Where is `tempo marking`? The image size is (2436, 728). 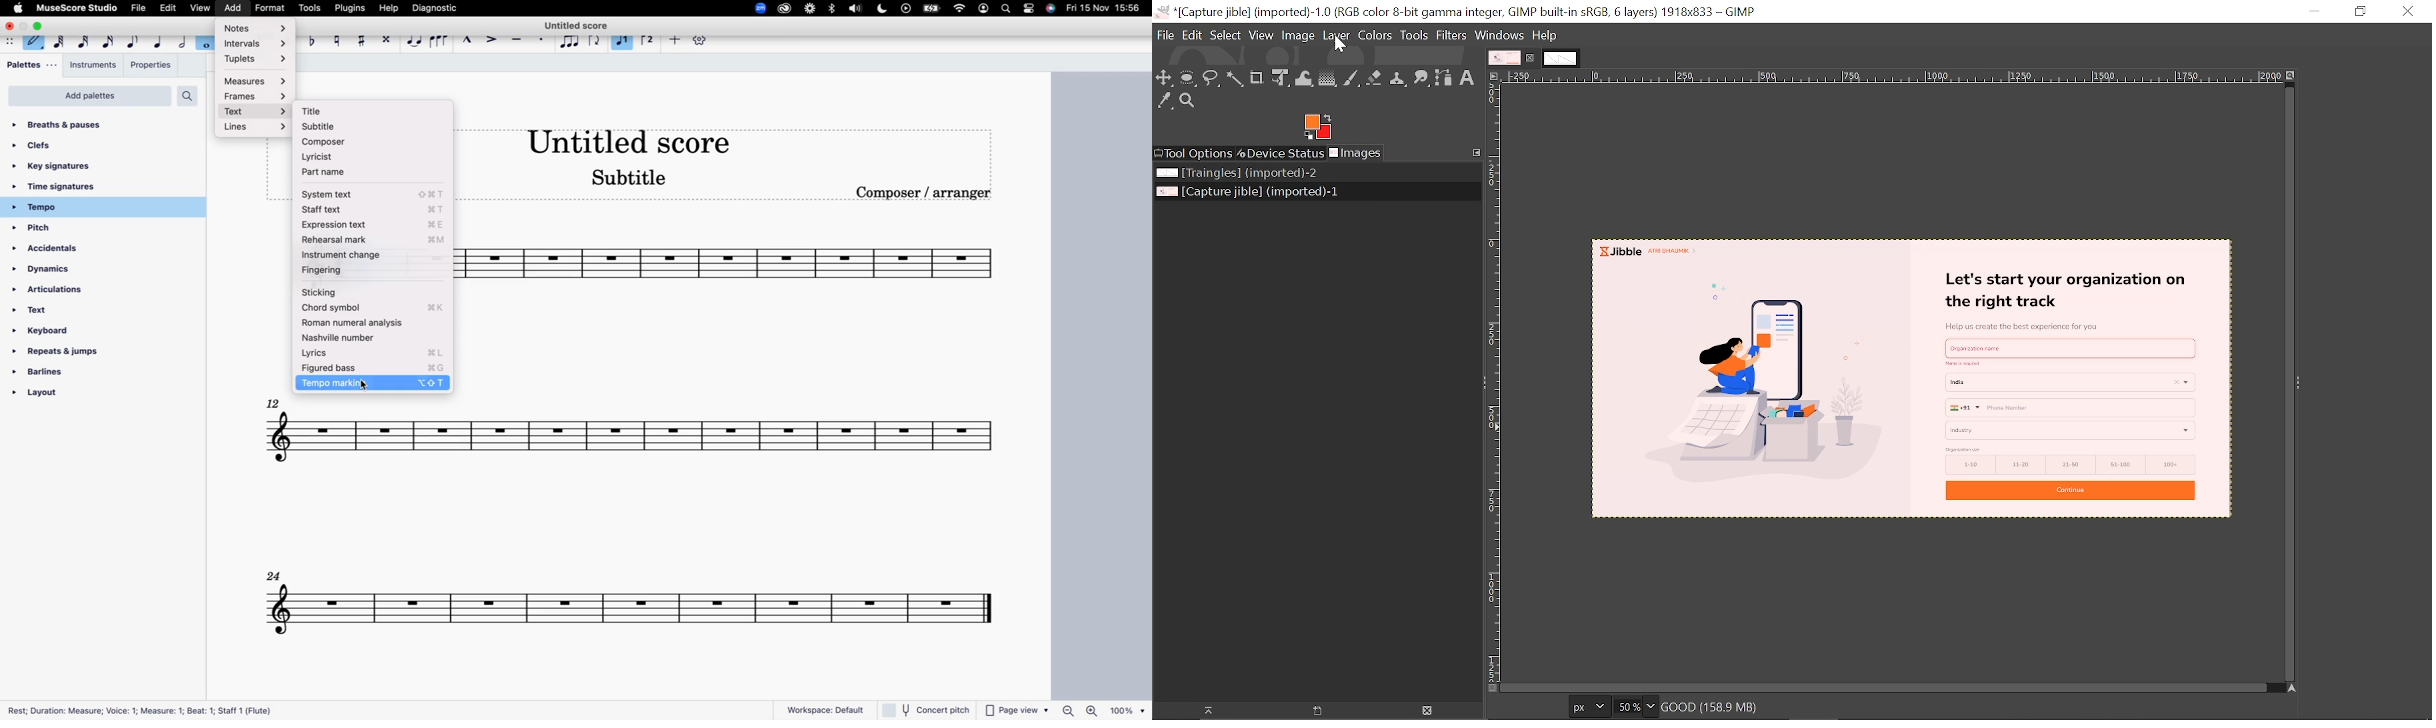
tempo marking is located at coordinates (375, 384).